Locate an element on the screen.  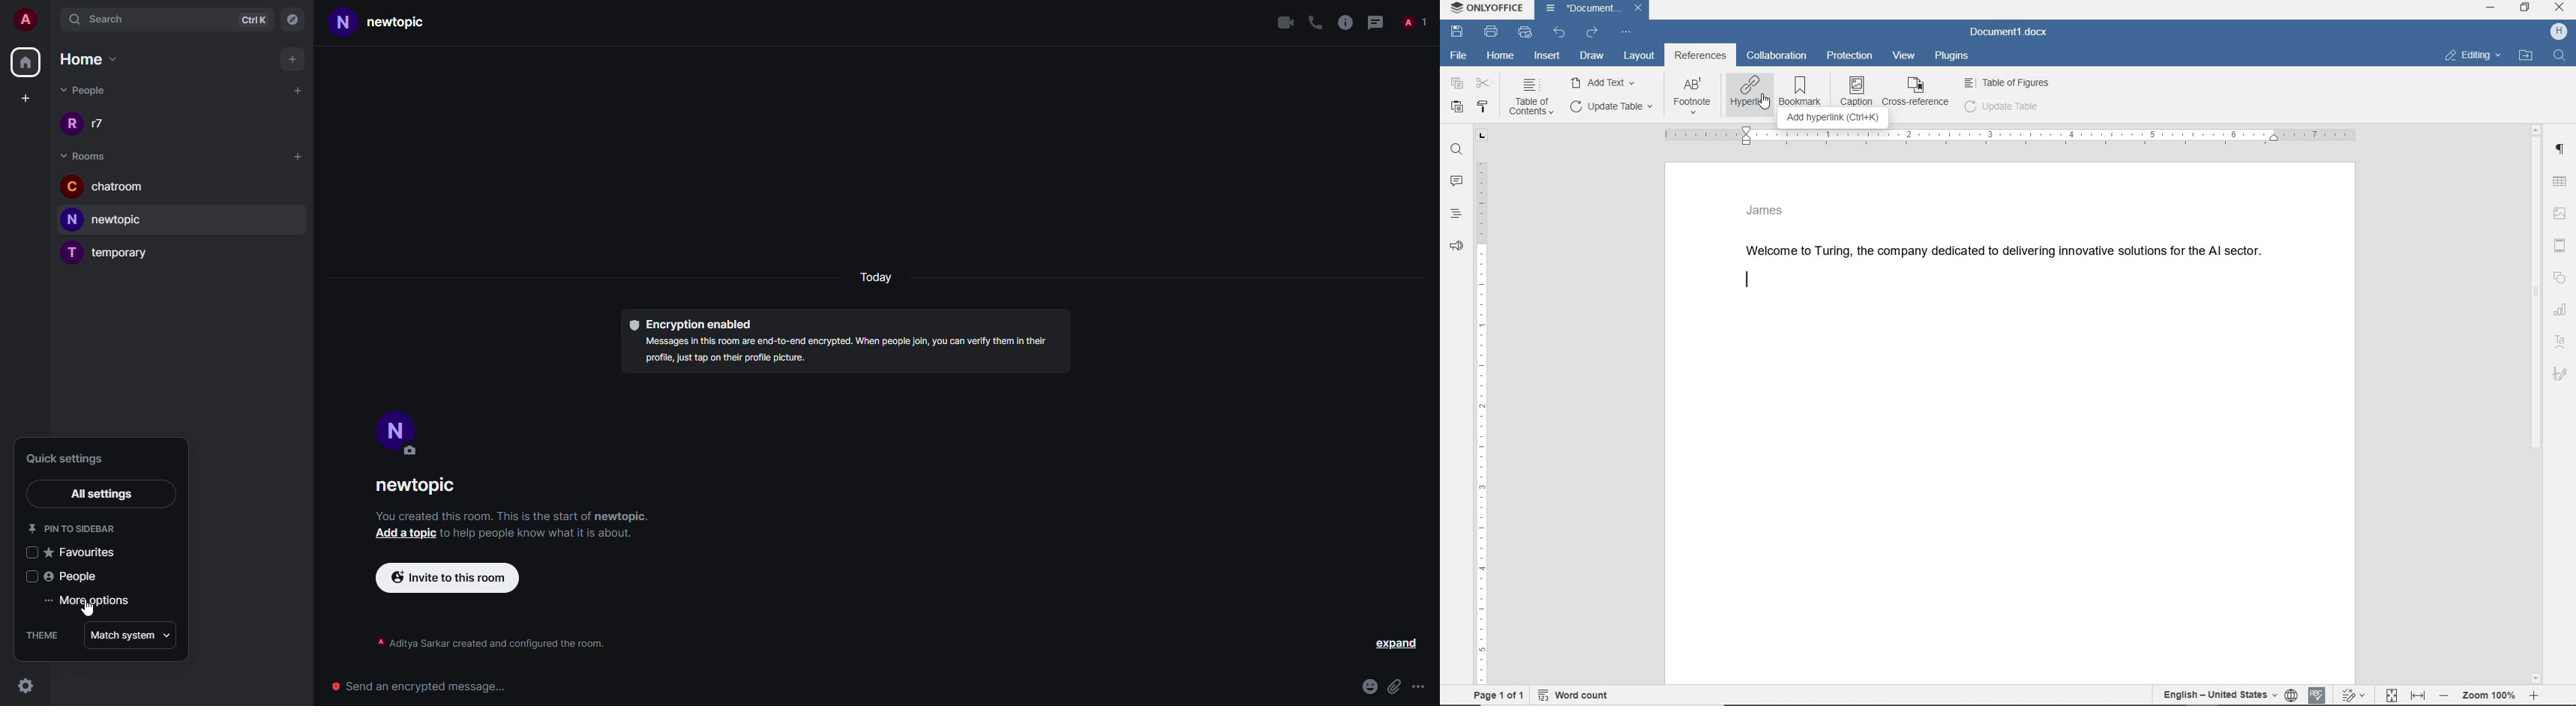
feedback & support is located at coordinates (1455, 249).